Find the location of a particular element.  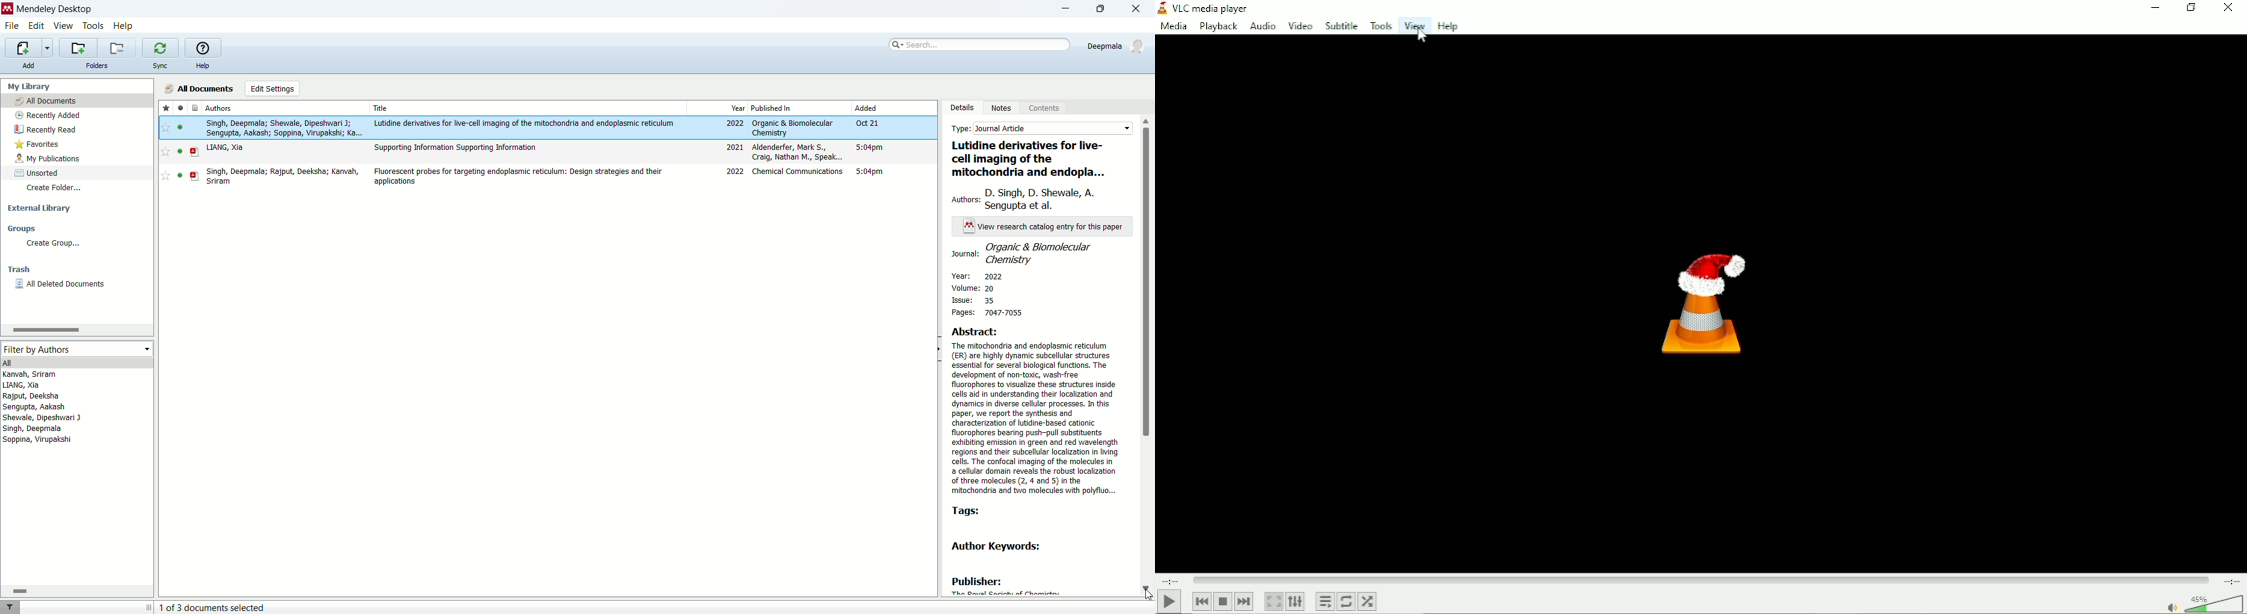

toggle video in fullscreen is located at coordinates (1273, 602).